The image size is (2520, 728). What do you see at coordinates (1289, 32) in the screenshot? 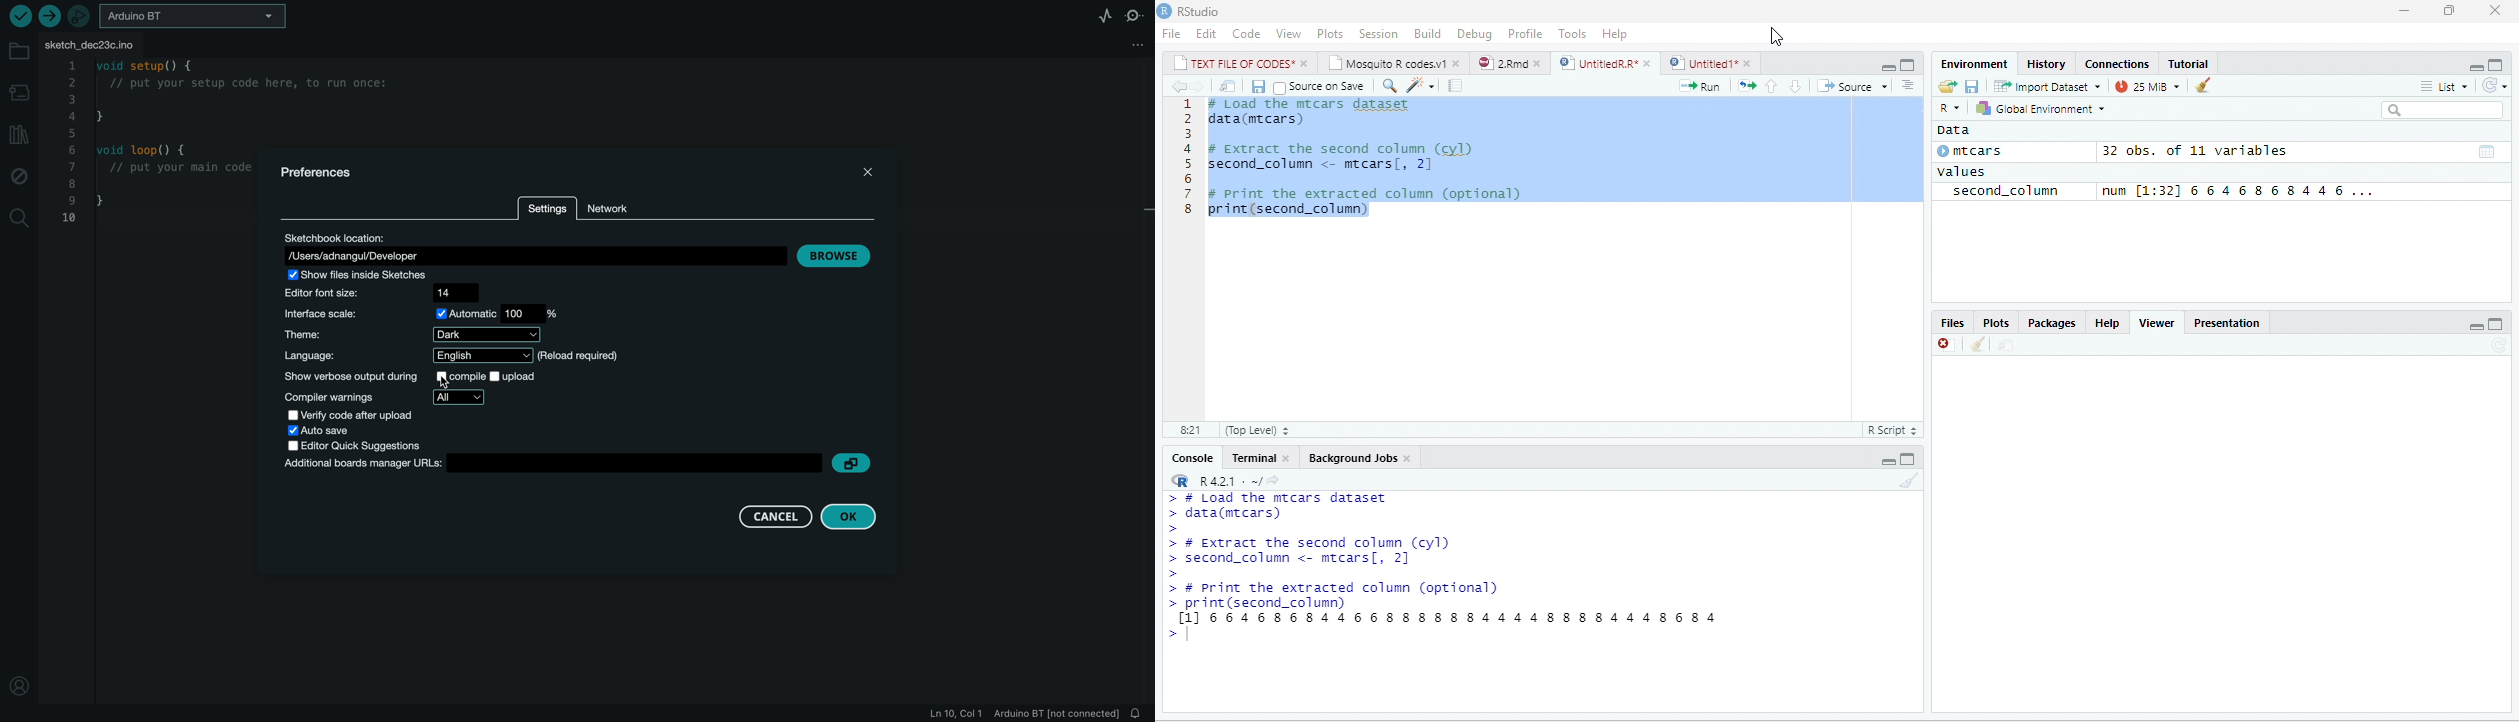
I see `View` at bounding box center [1289, 32].